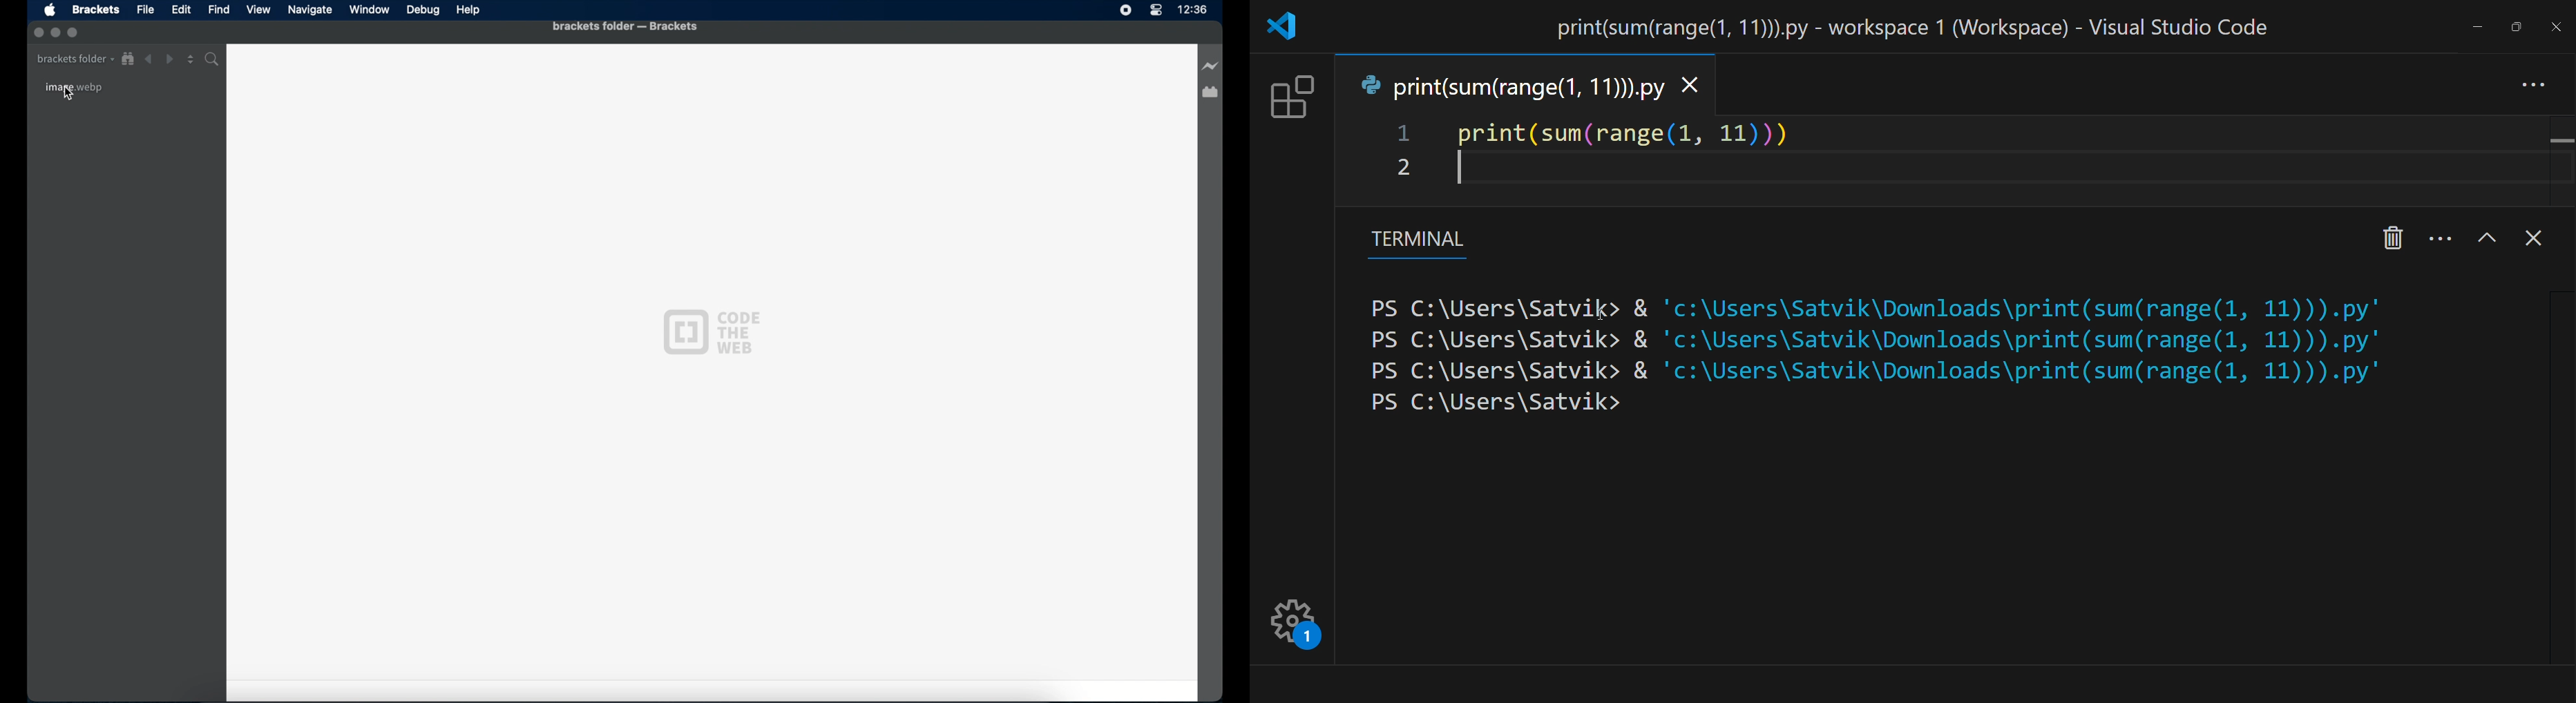  Describe the element at coordinates (219, 10) in the screenshot. I see `Find` at that location.